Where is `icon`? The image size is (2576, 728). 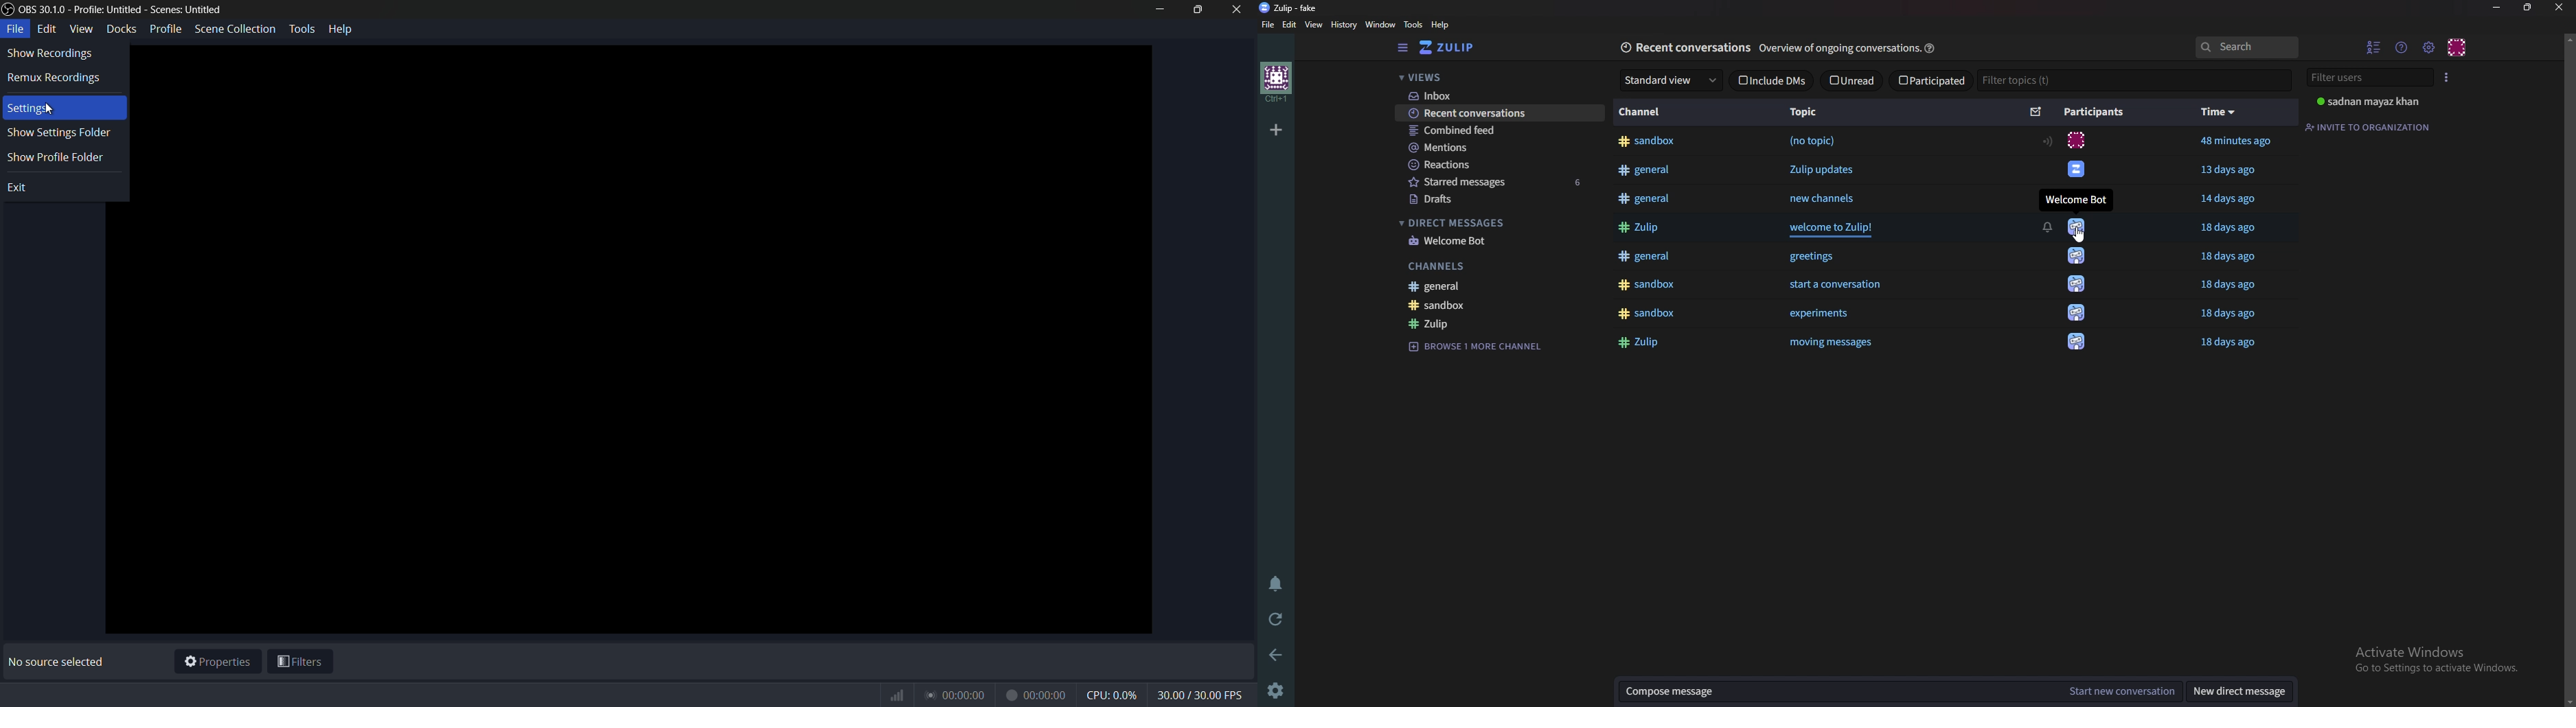 icon is located at coordinates (2079, 227).